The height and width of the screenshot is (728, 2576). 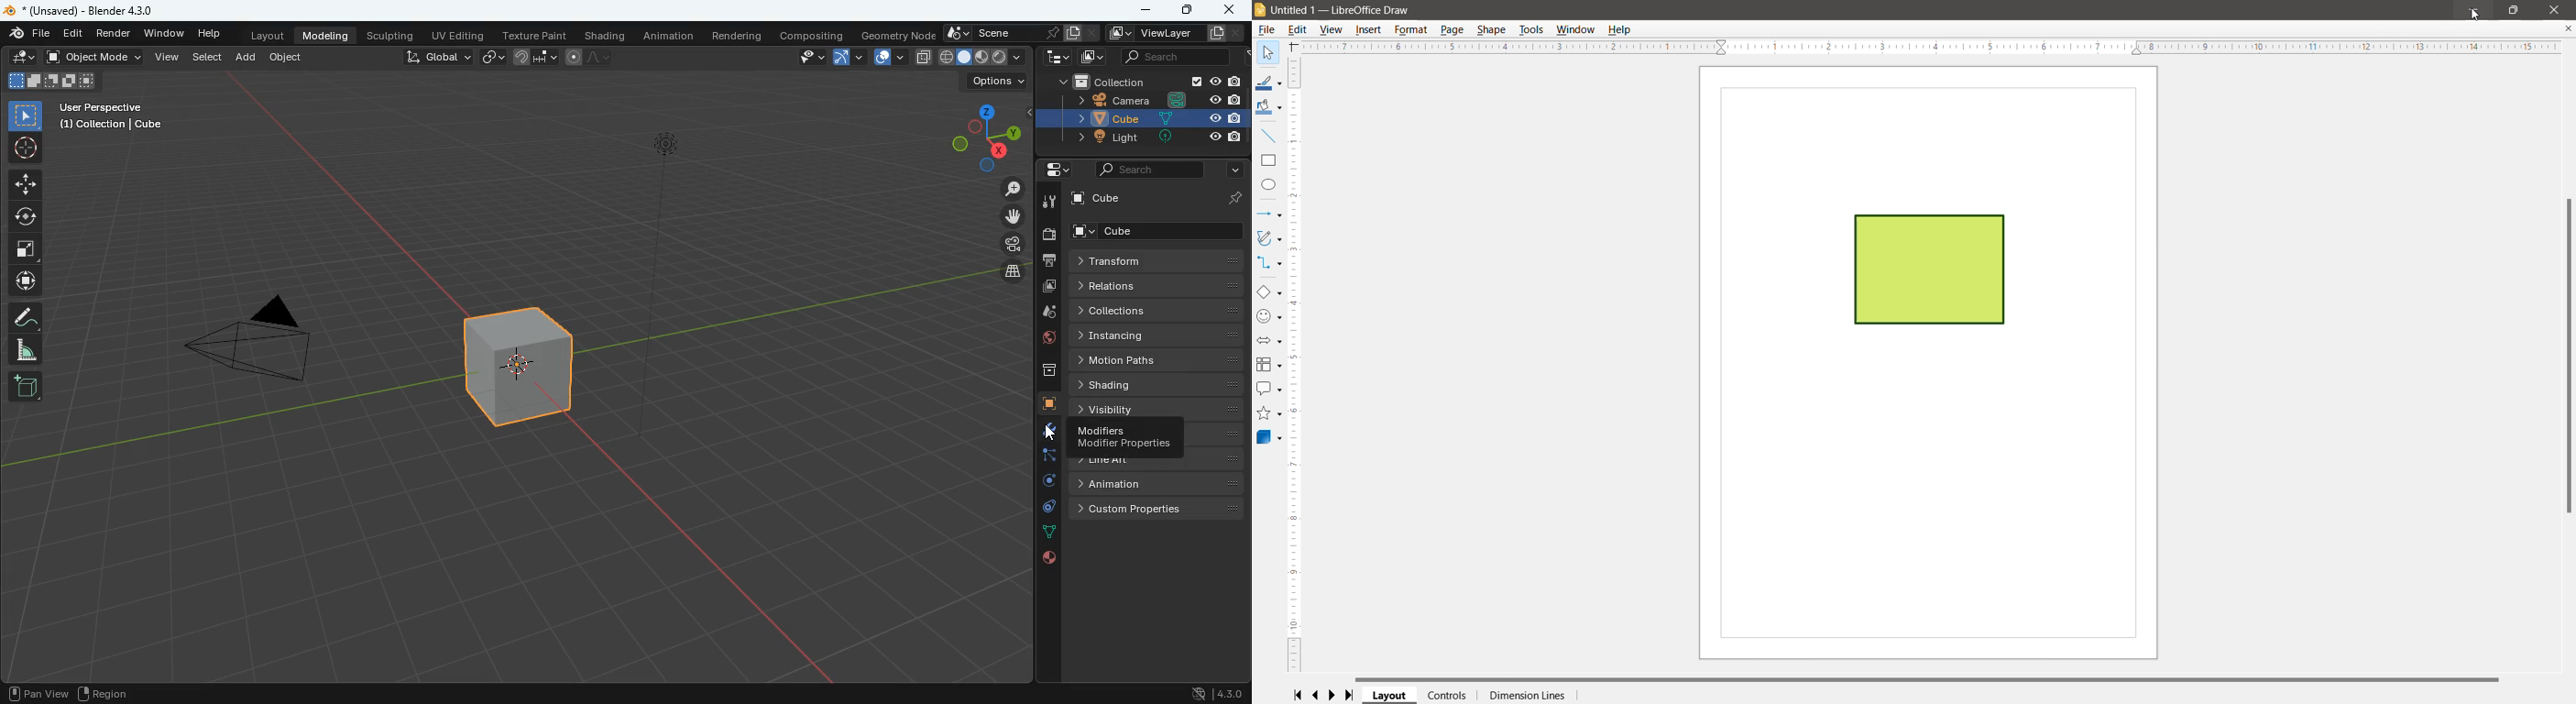 What do you see at coordinates (1147, 461) in the screenshot?
I see `line art` at bounding box center [1147, 461].